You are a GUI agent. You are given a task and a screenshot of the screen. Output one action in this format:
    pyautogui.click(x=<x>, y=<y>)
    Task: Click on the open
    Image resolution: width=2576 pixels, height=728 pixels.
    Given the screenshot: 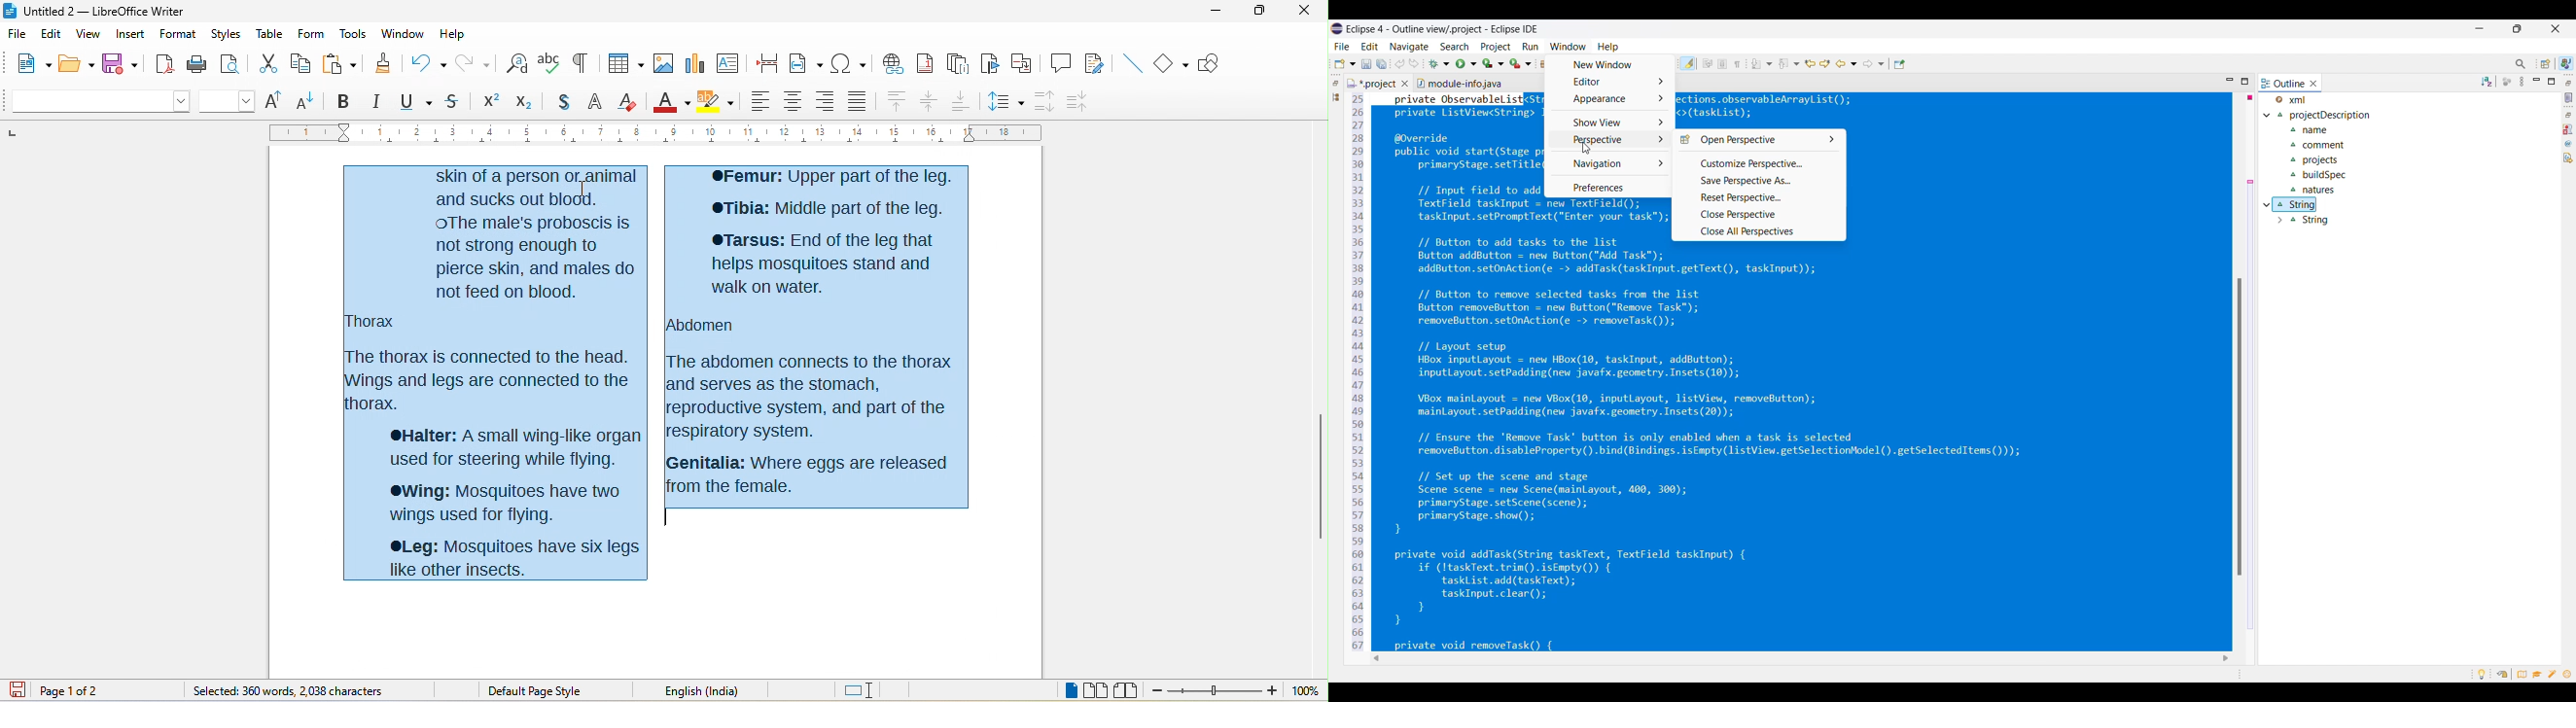 What is the action you would take?
    pyautogui.click(x=76, y=62)
    